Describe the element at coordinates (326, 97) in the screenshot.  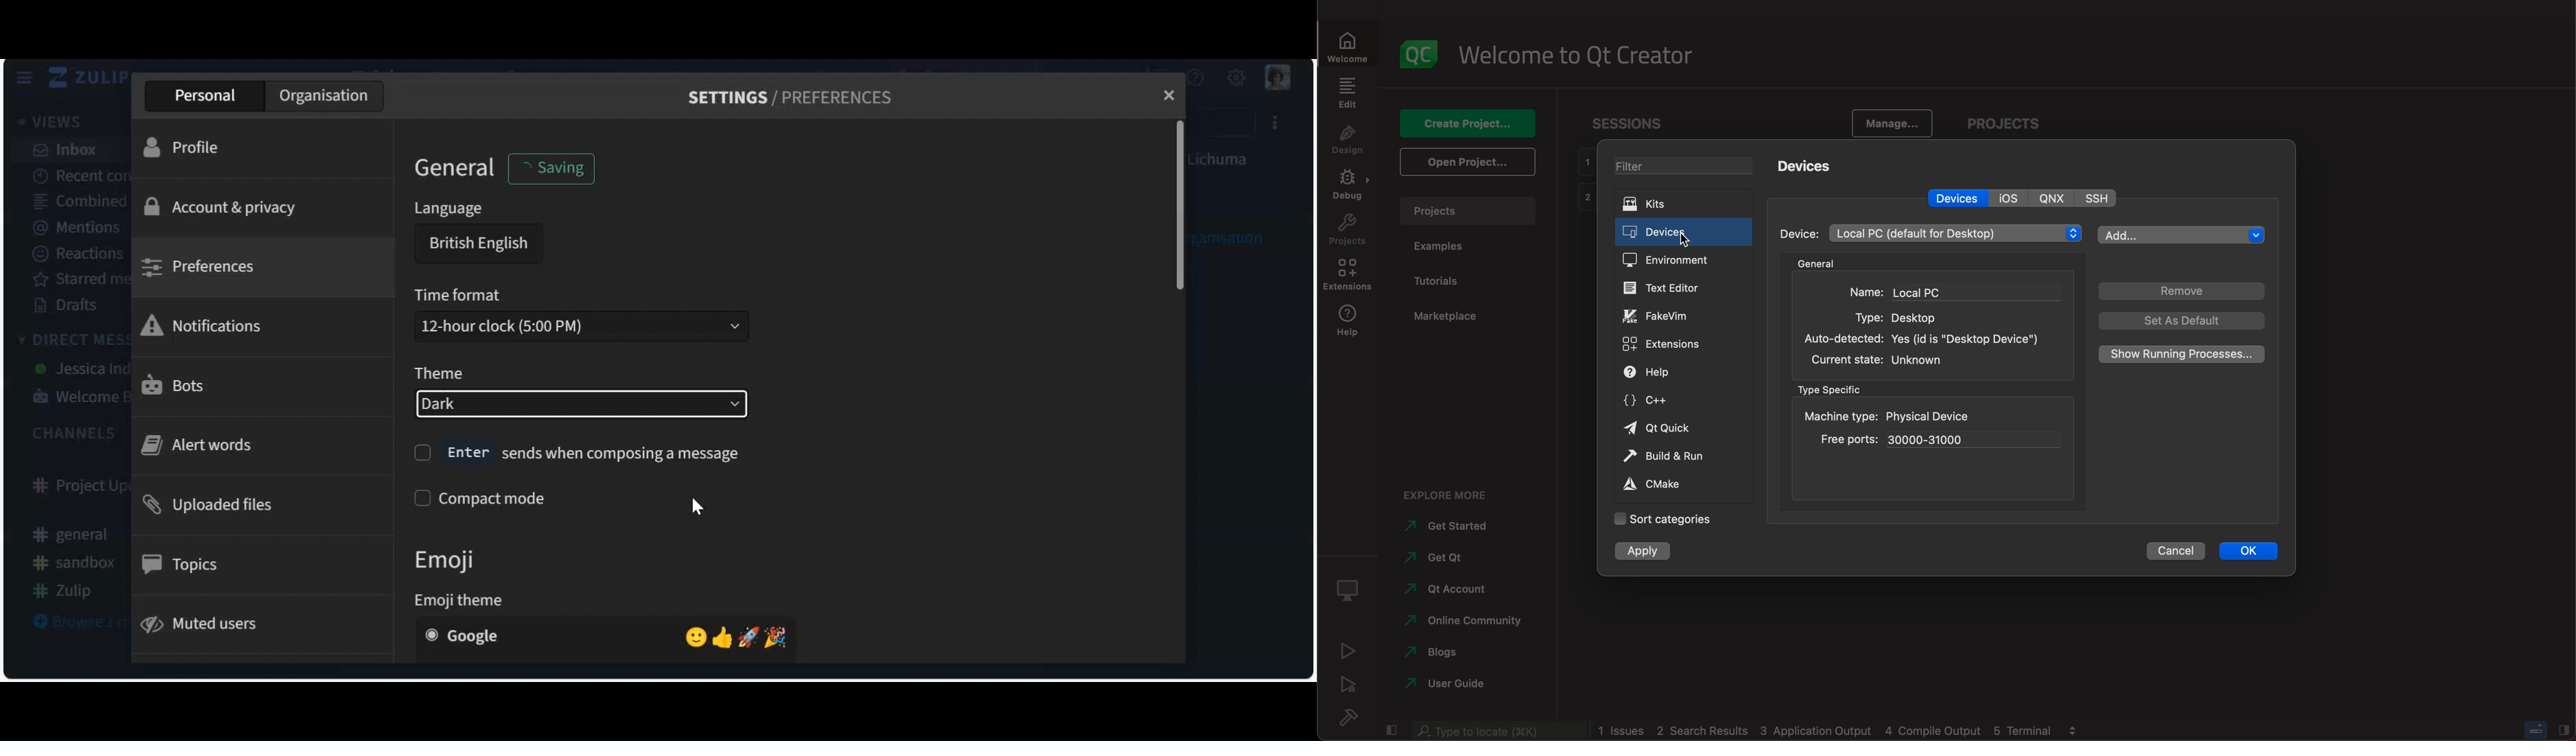
I see `Organisation` at that location.